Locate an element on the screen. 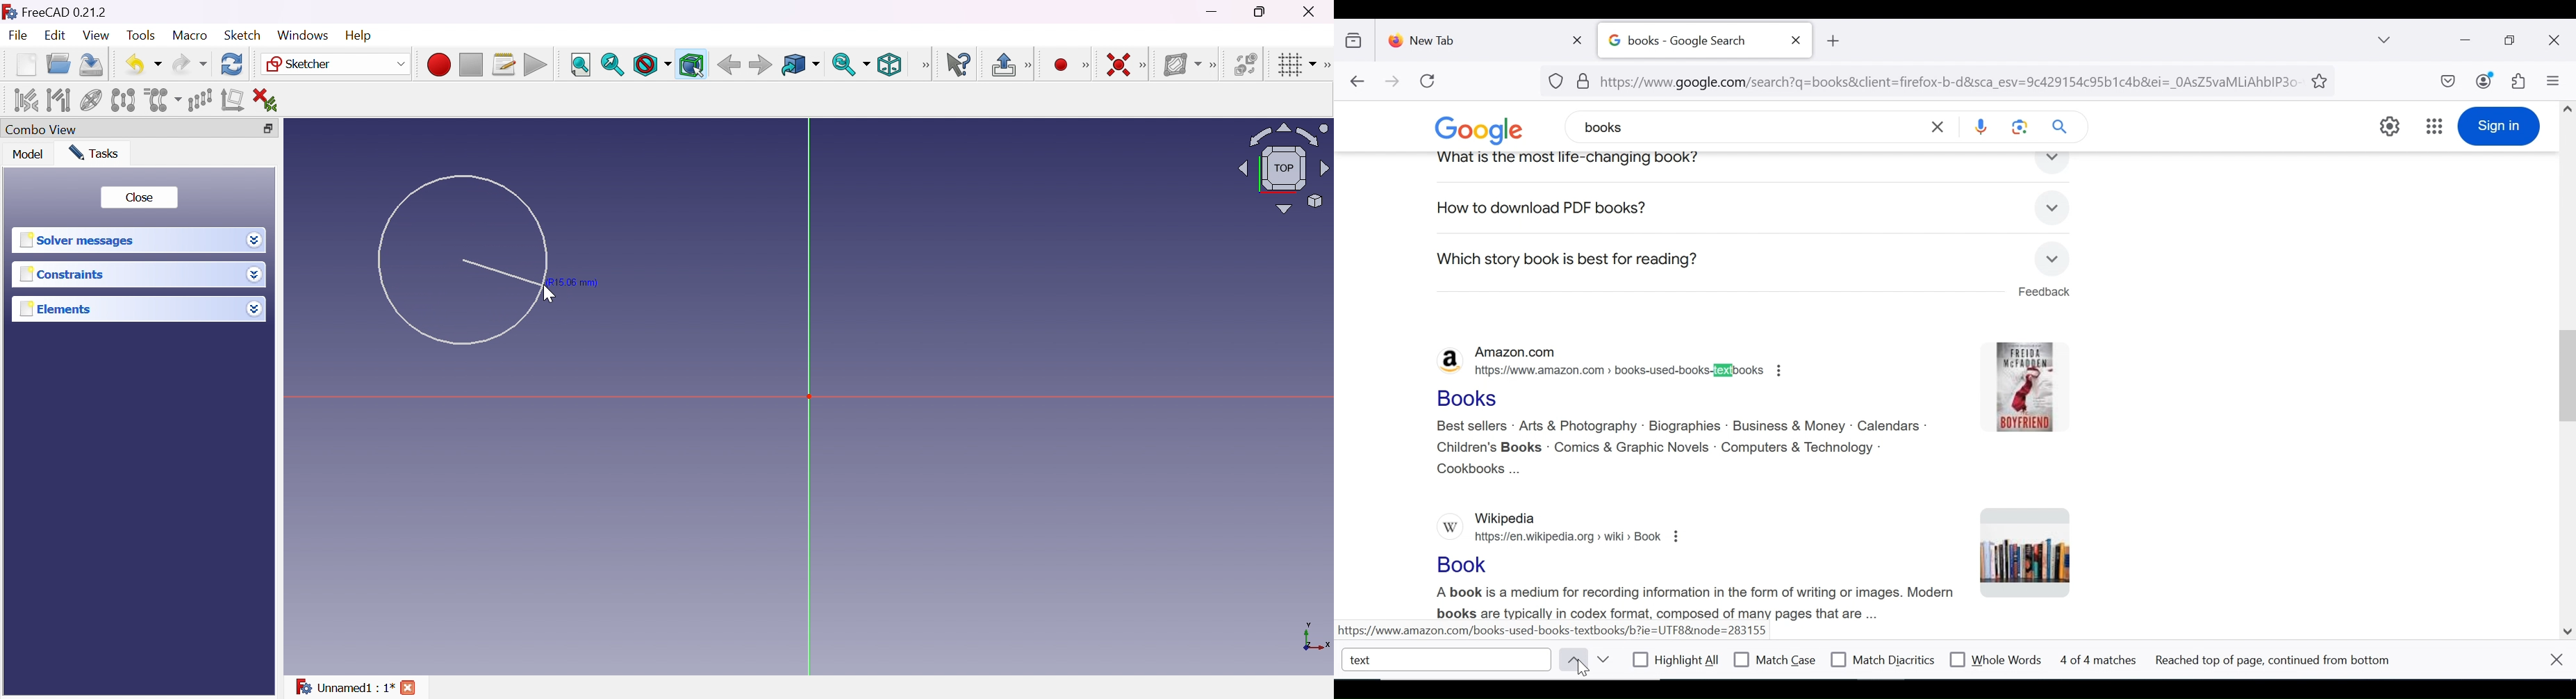 The image size is (2576, 700). Macro recording... is located at coordinates (438, 63).